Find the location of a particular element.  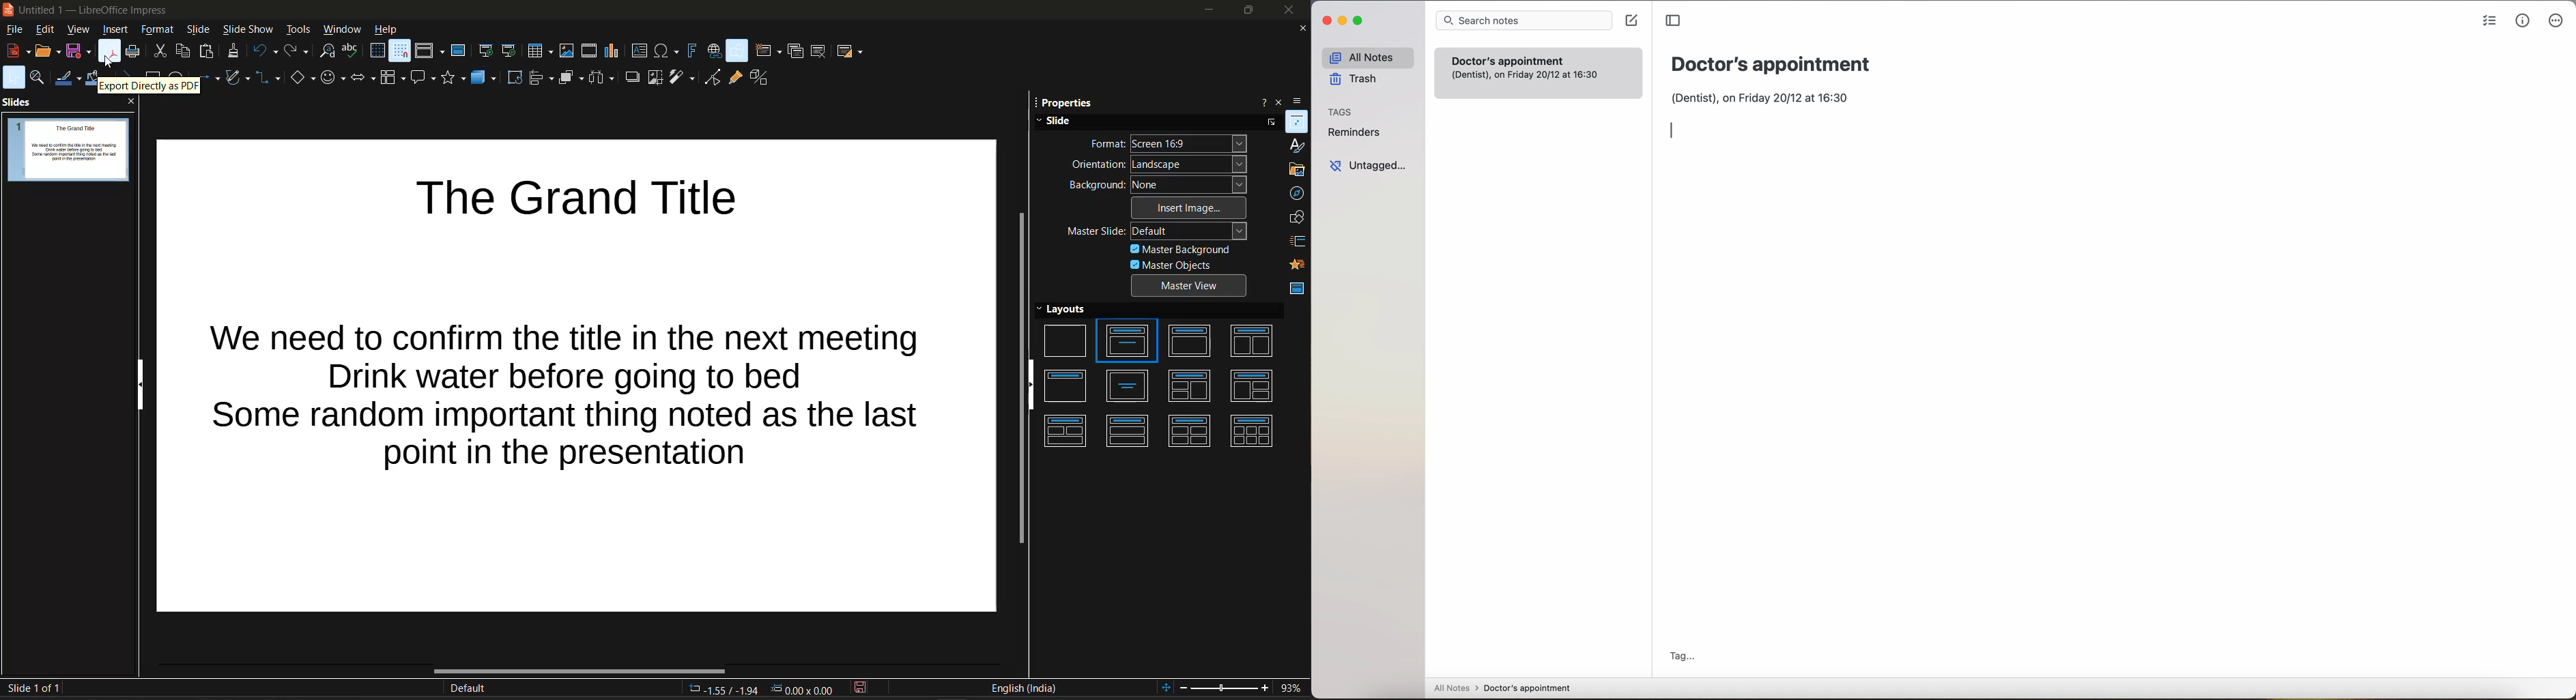

shadow is located at coordinates (634, 78).